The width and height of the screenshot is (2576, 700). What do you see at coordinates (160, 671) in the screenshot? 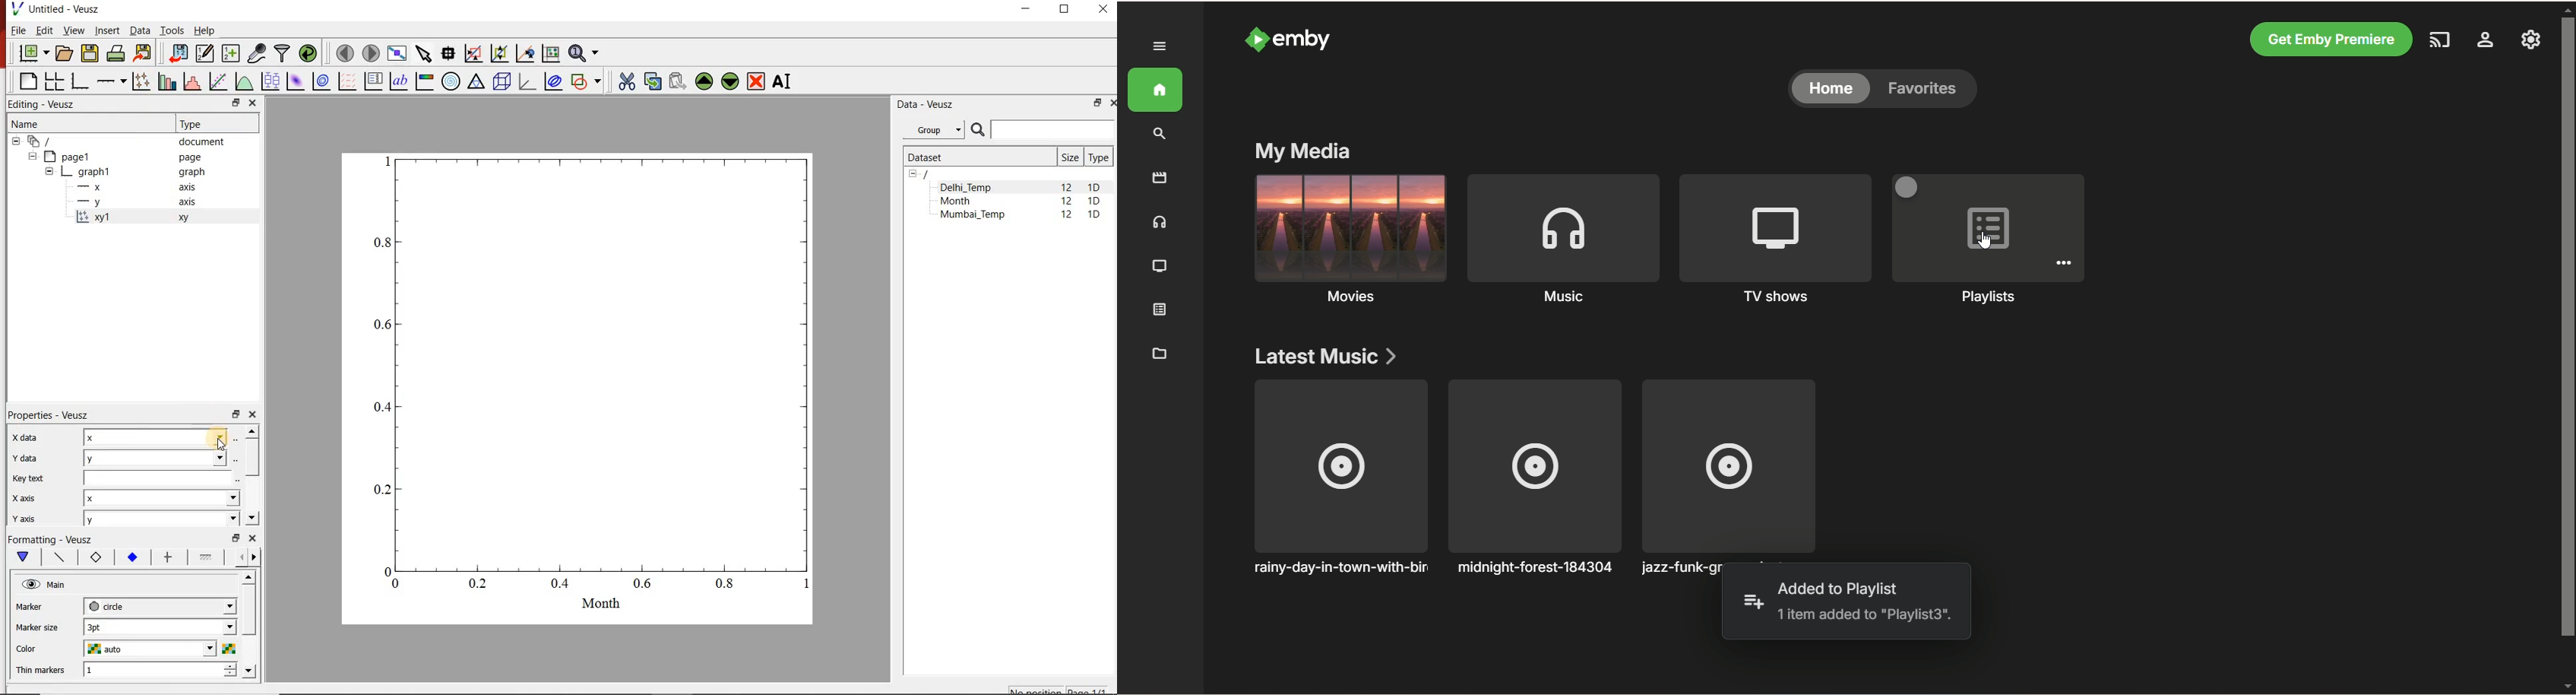
I see `1` at bounding box center [160, 671].